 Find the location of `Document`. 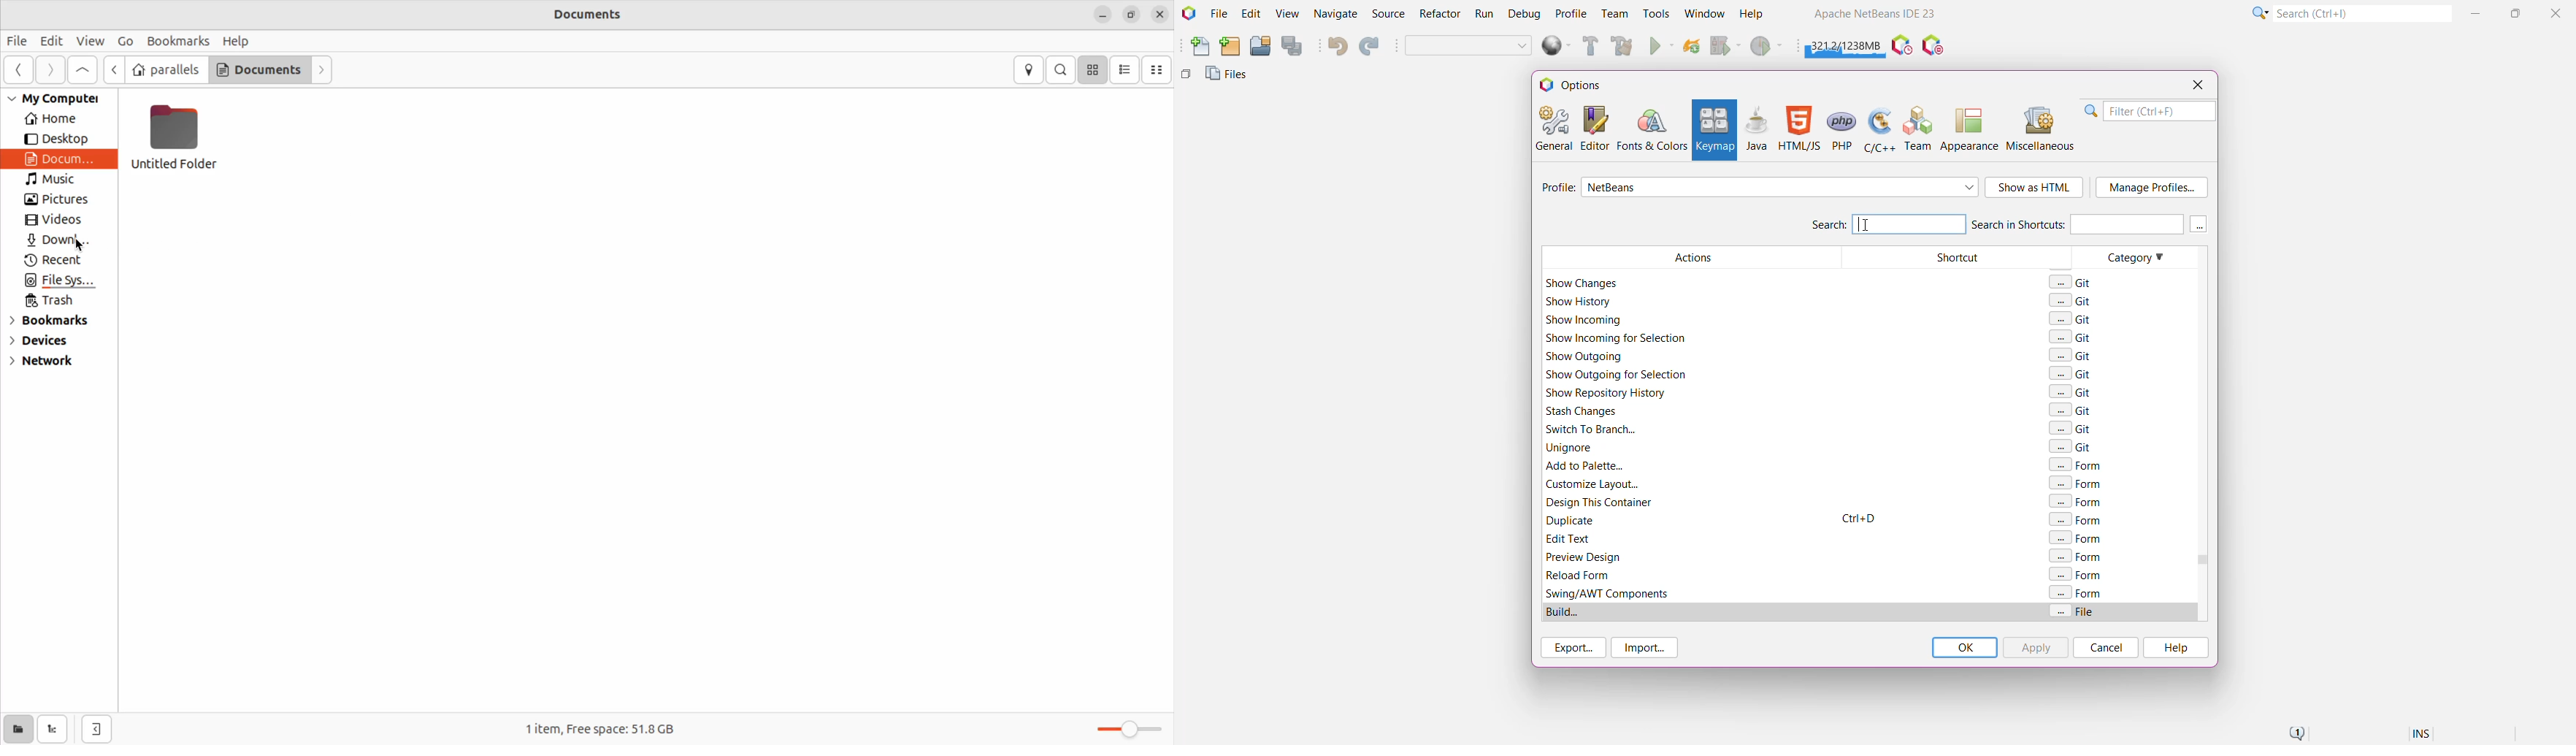

Document is located at coordinates (61, 161).